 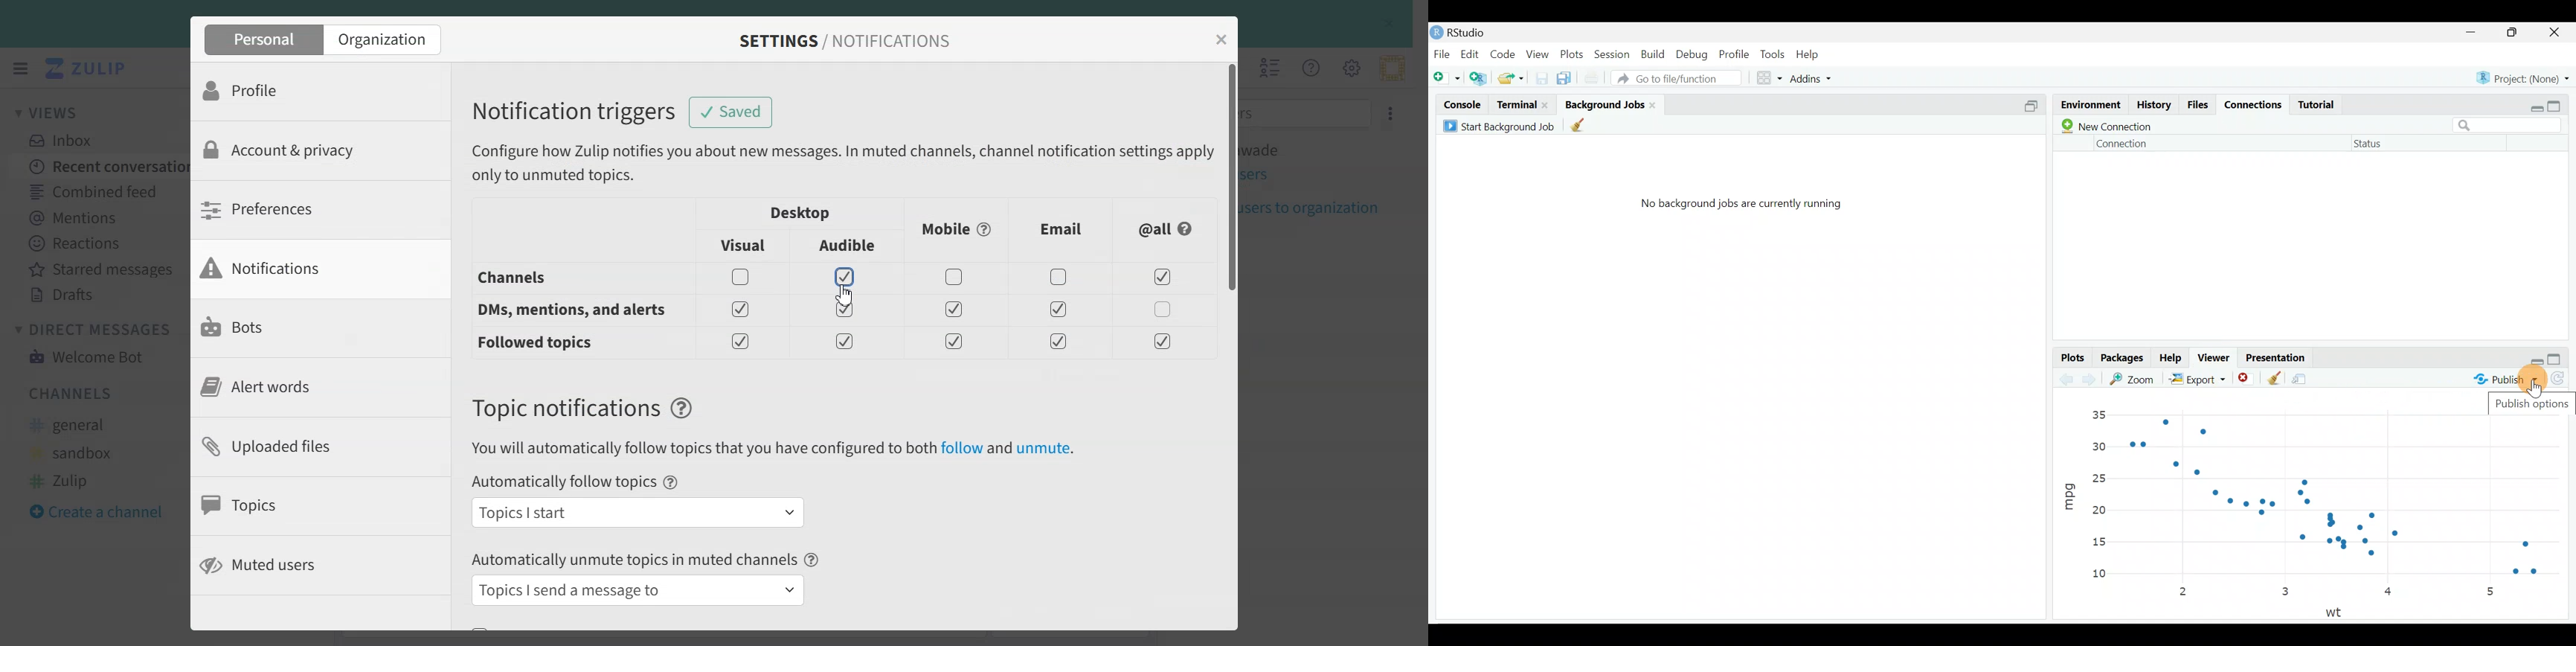 I want to click on Terminal, so click(x=1516, y=103).